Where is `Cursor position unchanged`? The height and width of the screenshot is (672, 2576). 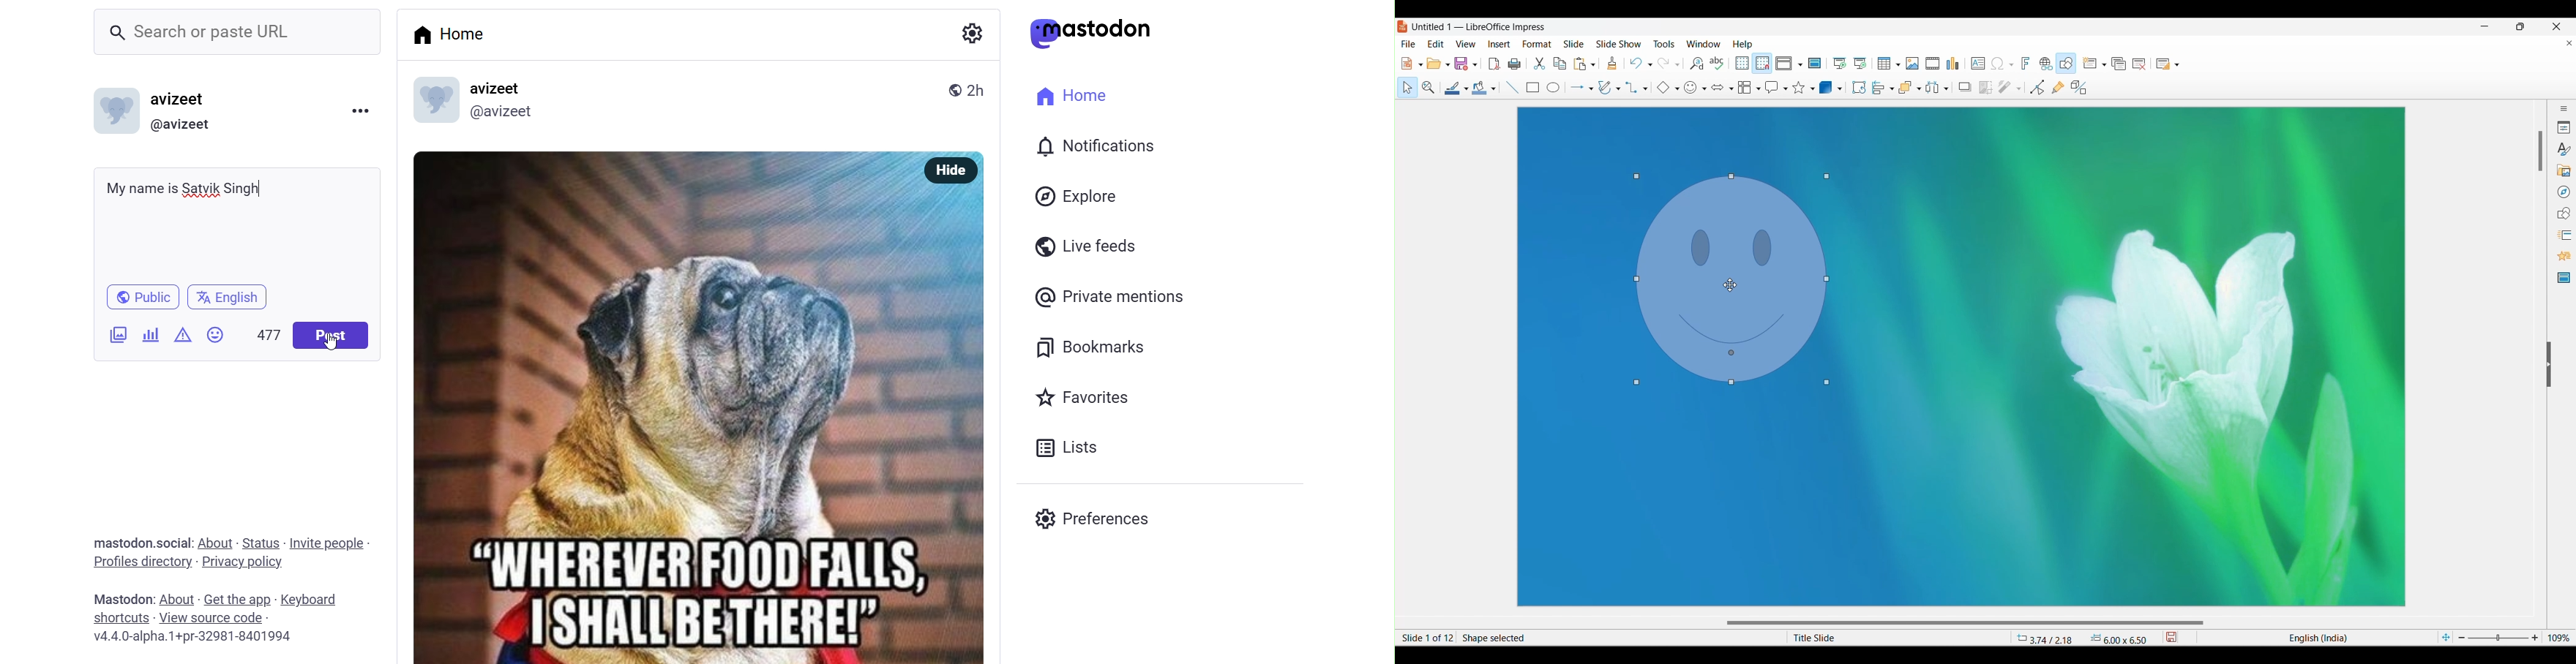 Cursor position unchanged is located at coordinates (1730, 285).